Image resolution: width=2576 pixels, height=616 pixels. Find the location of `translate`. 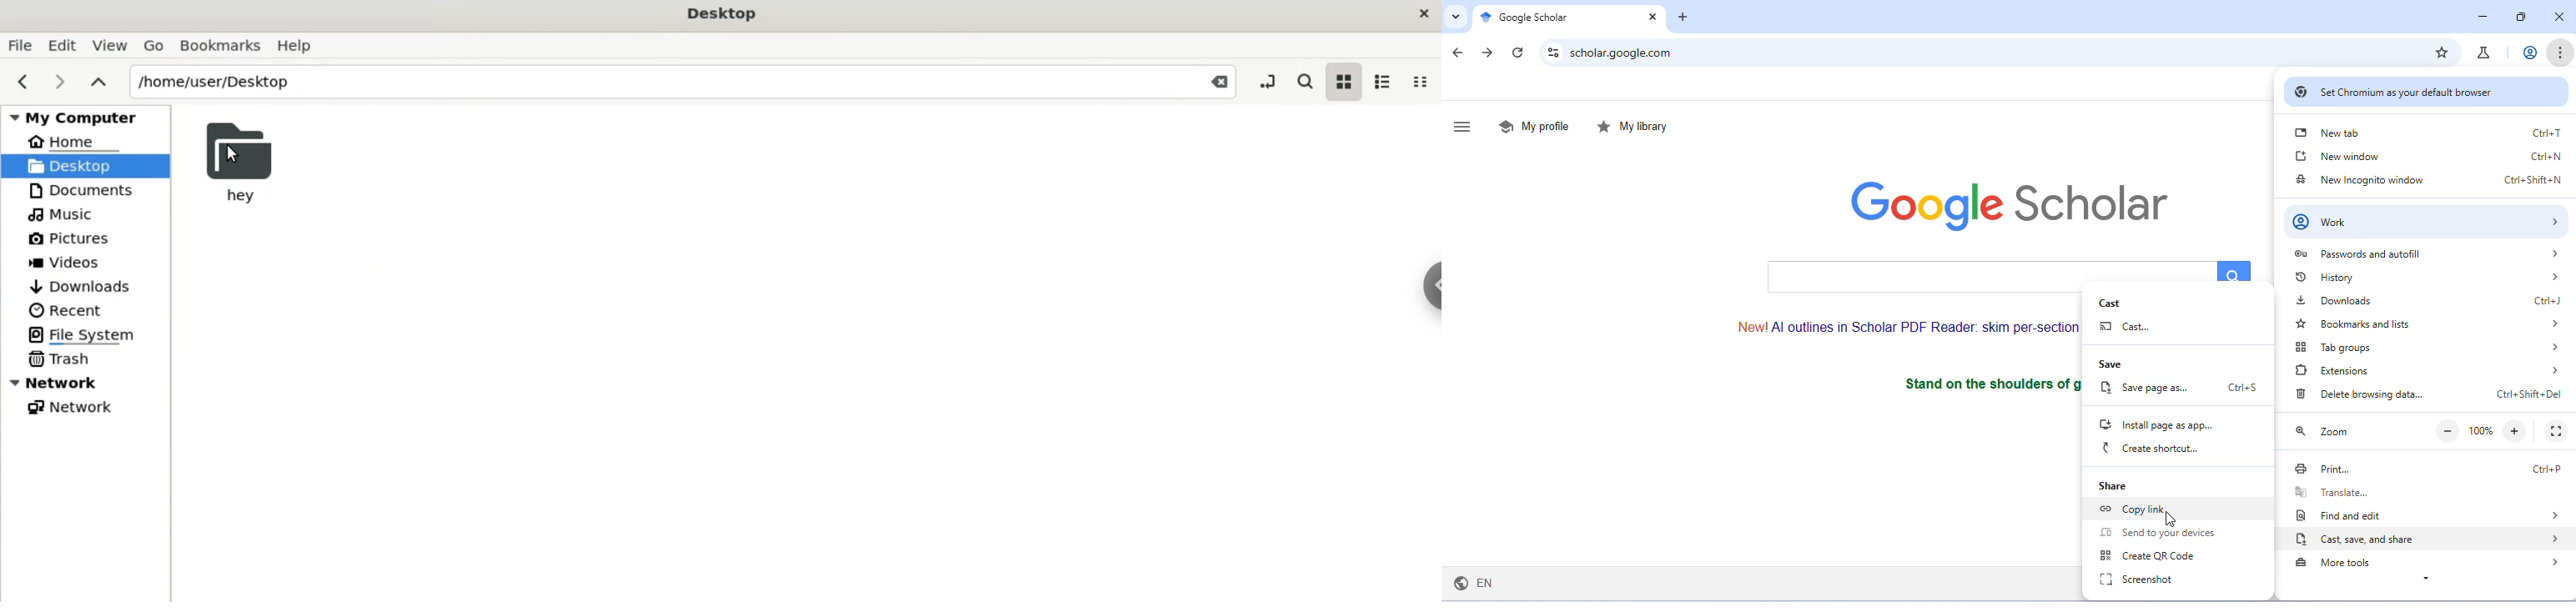

translate is located at coordinates (2427, 492).